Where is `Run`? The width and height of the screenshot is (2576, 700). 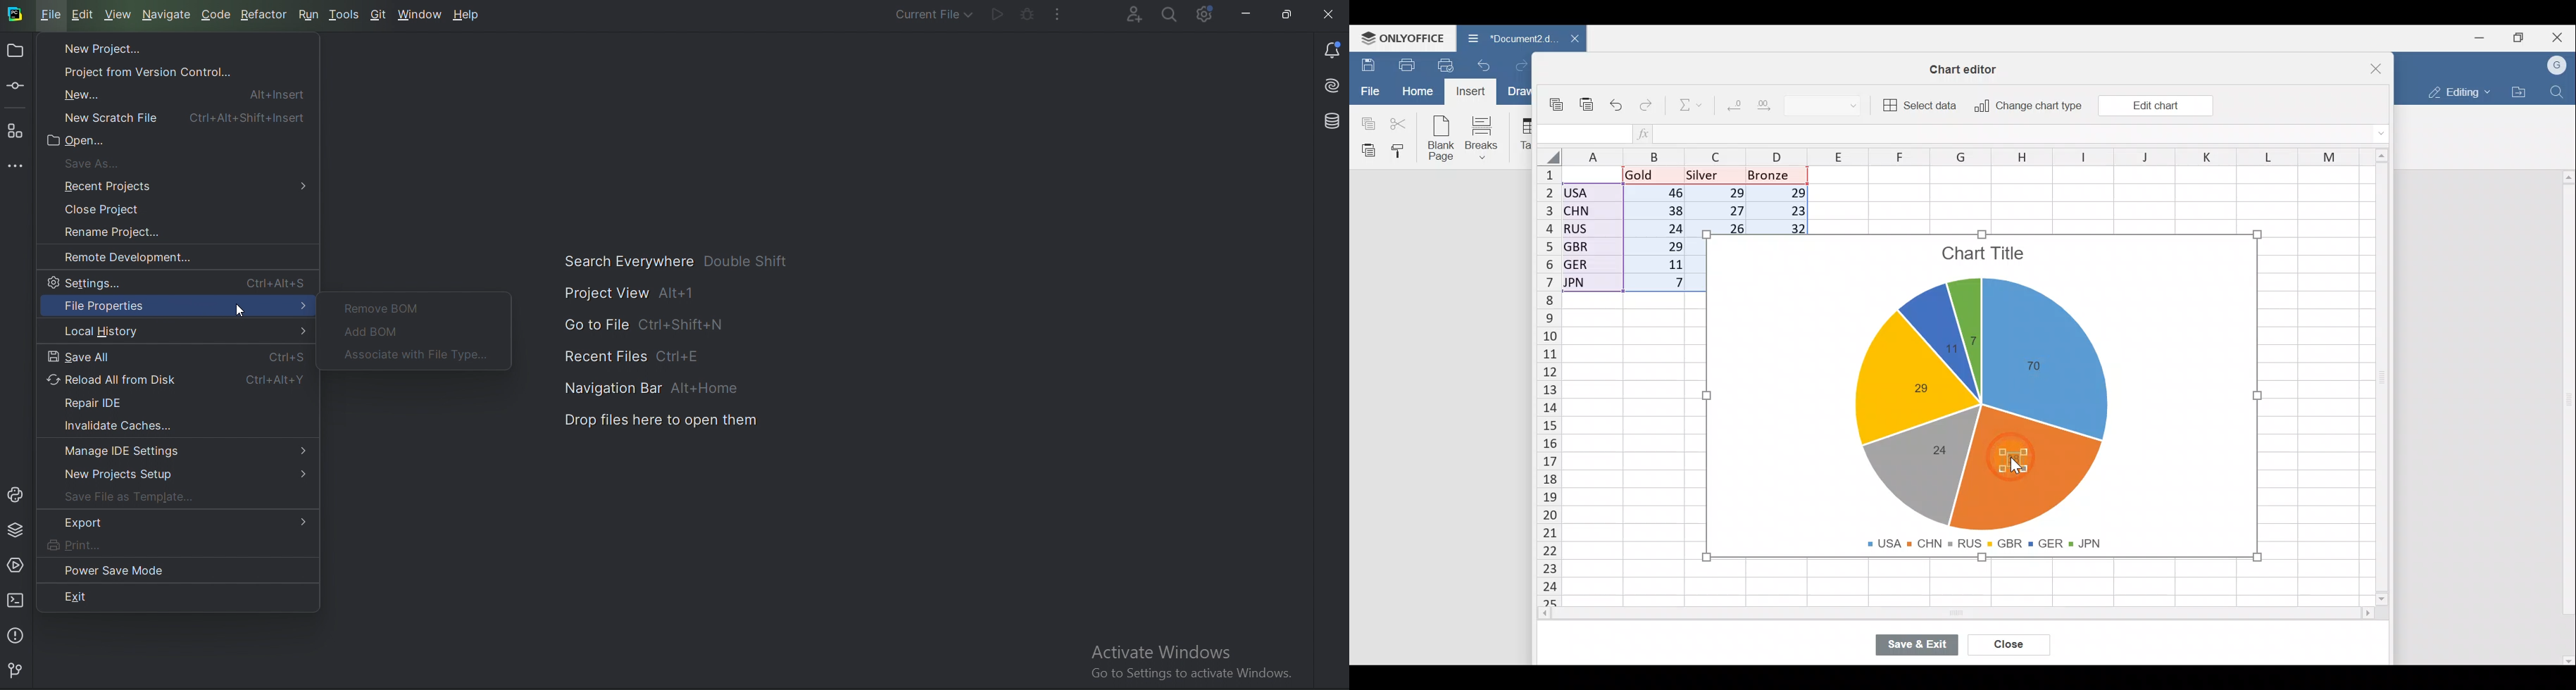 Run is located at coordinates (311, 14).